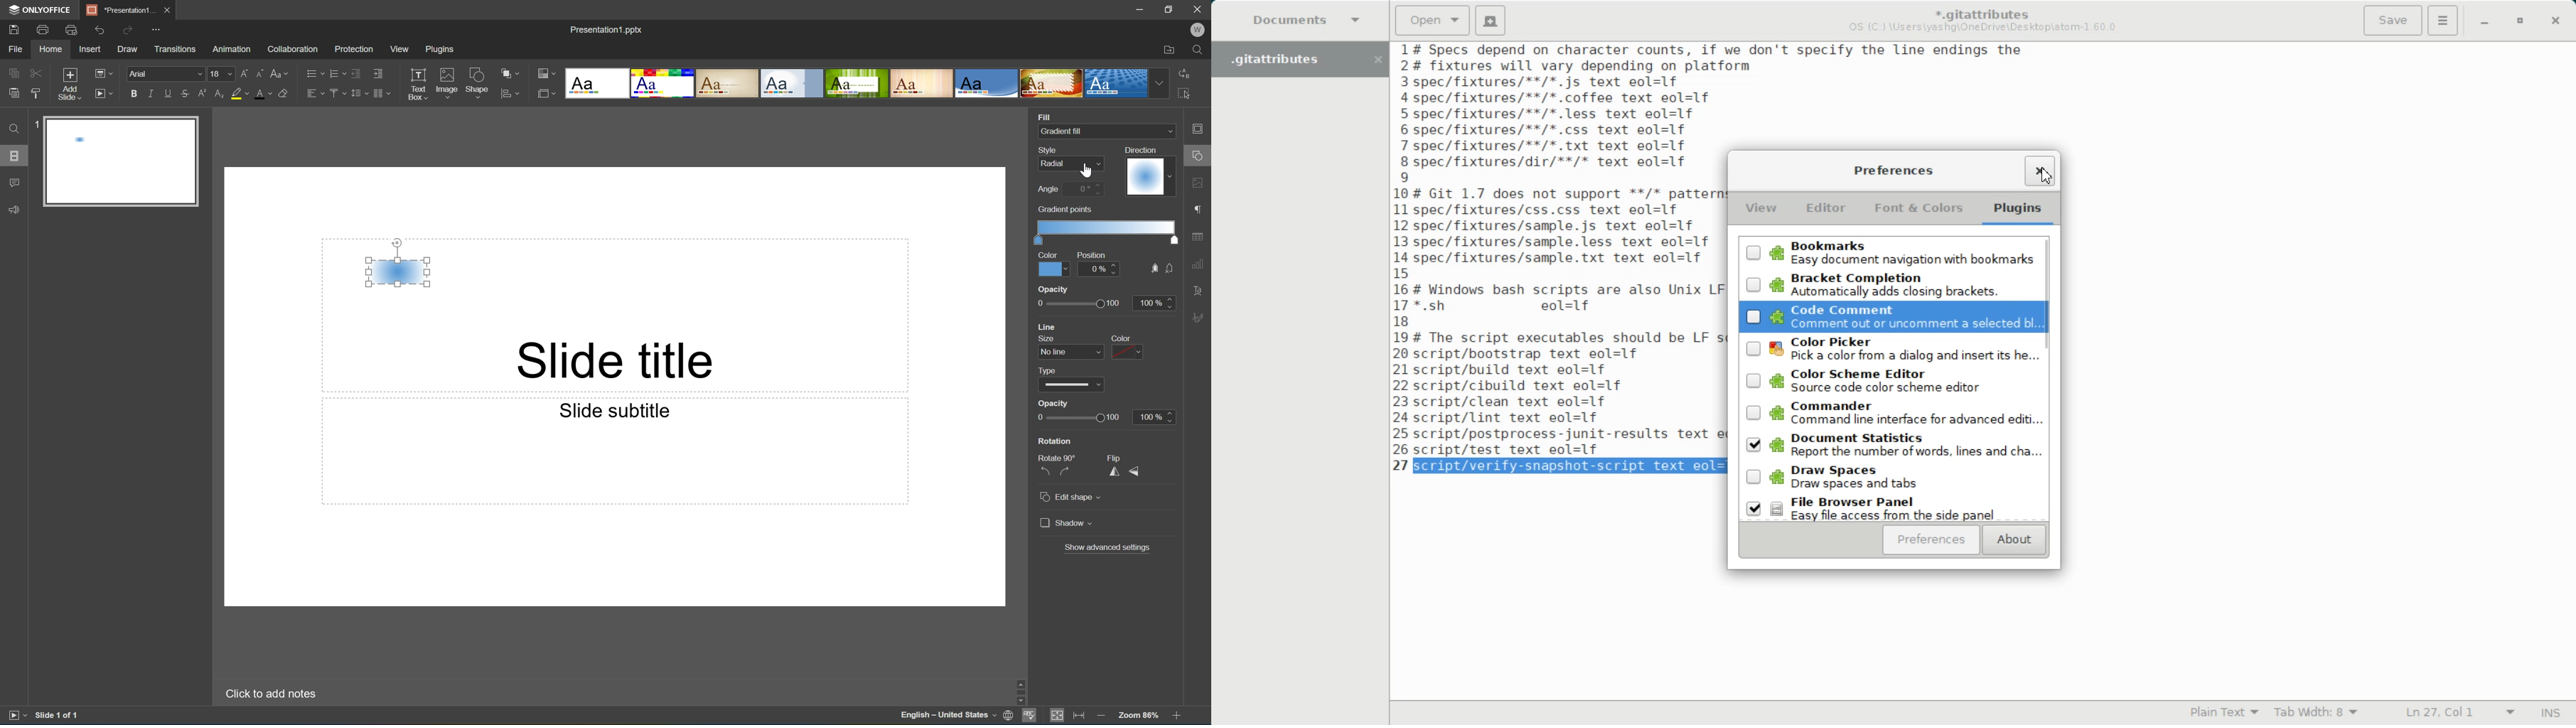  I want to click on Gradient, so click(397, 271).